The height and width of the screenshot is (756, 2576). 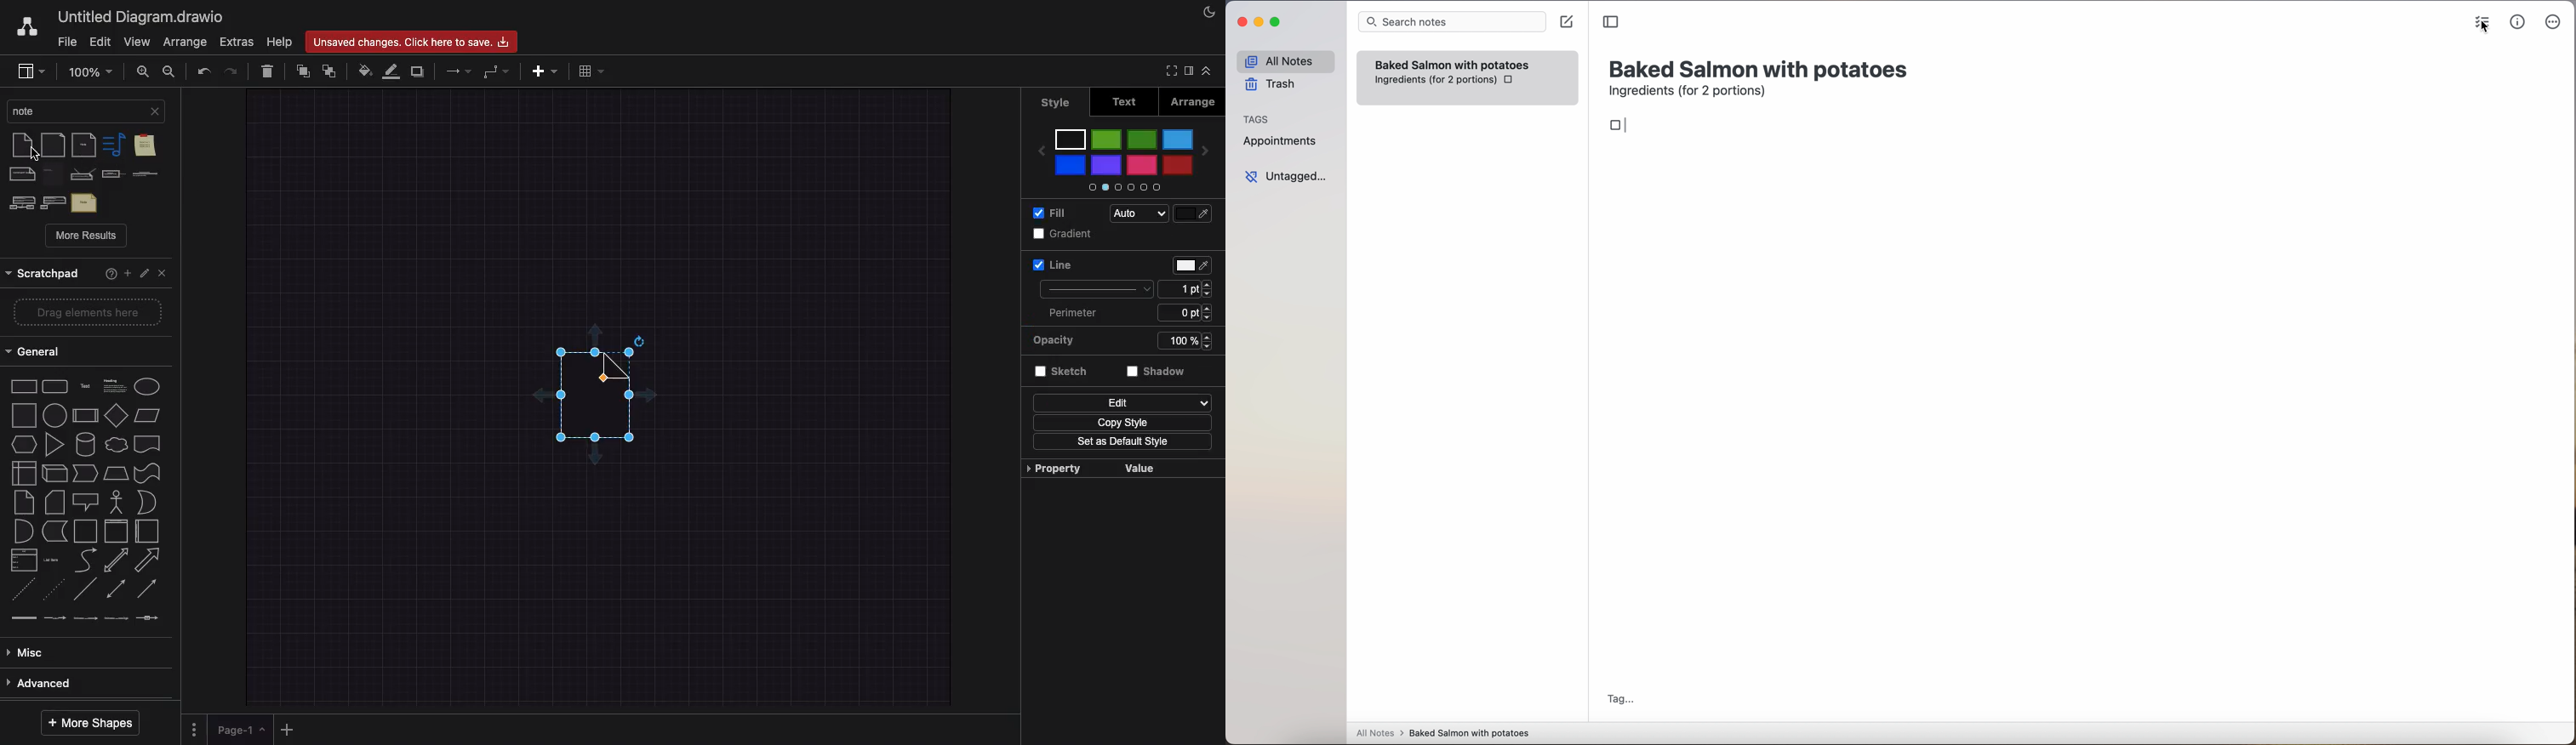 What do you see at coordinates (22, 594) in the screenshot?
I see `dashed` at bounding box center [22, 594].